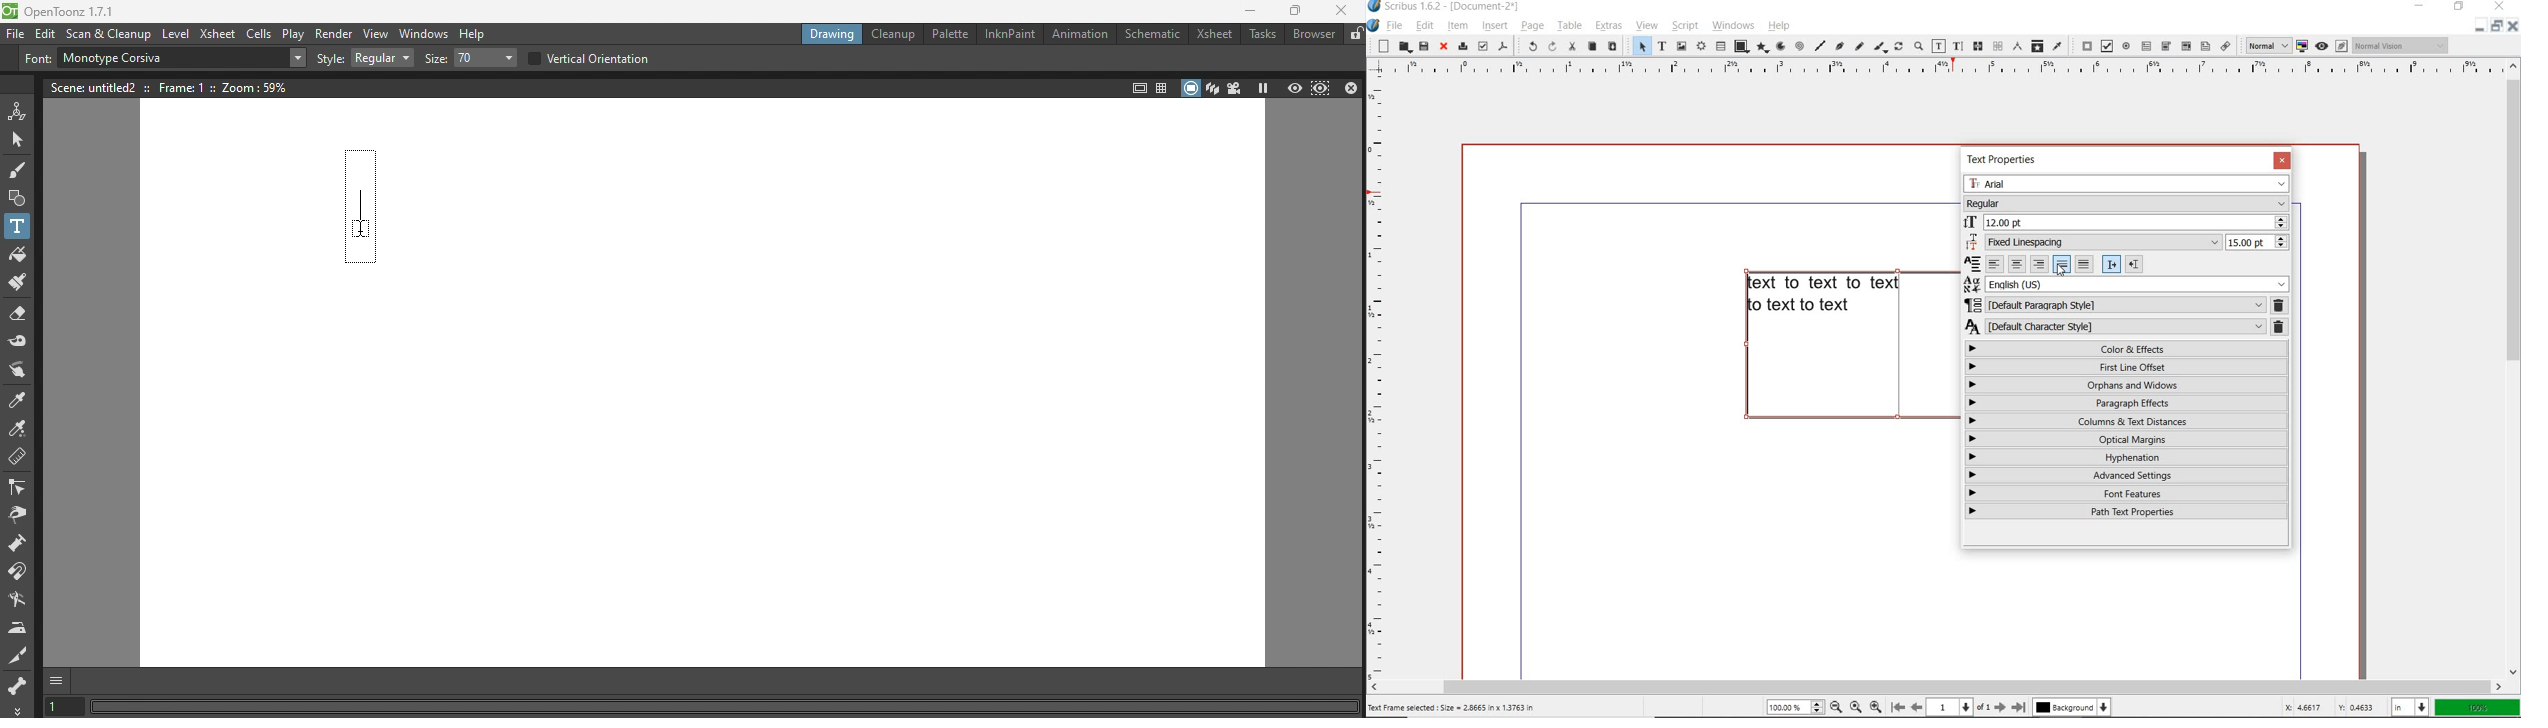  What do you see at coordinates (1530, 46) in the screenshot?
I see `undo` at bounding box center [1530, 46].